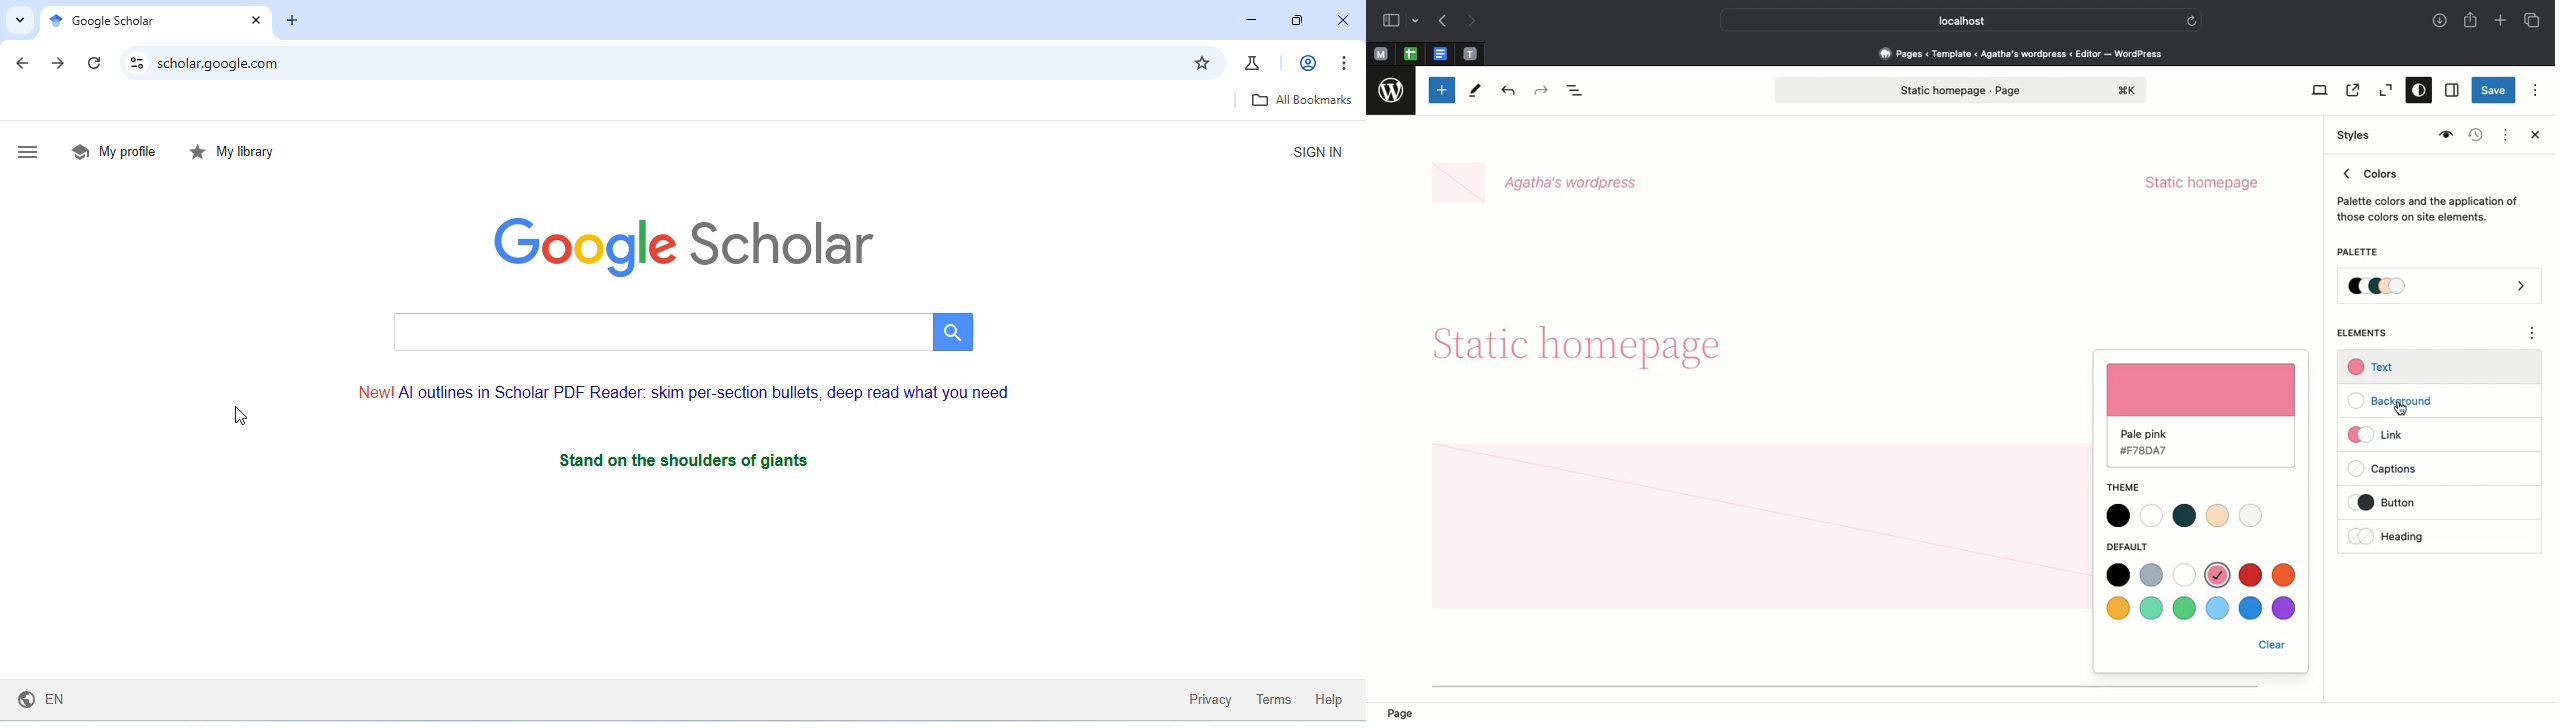 The height and width of the screenshot is (728, 2576). Describe the element at coordinates (1254, 62) in the screenshot. I see `chrome labs` at that location.